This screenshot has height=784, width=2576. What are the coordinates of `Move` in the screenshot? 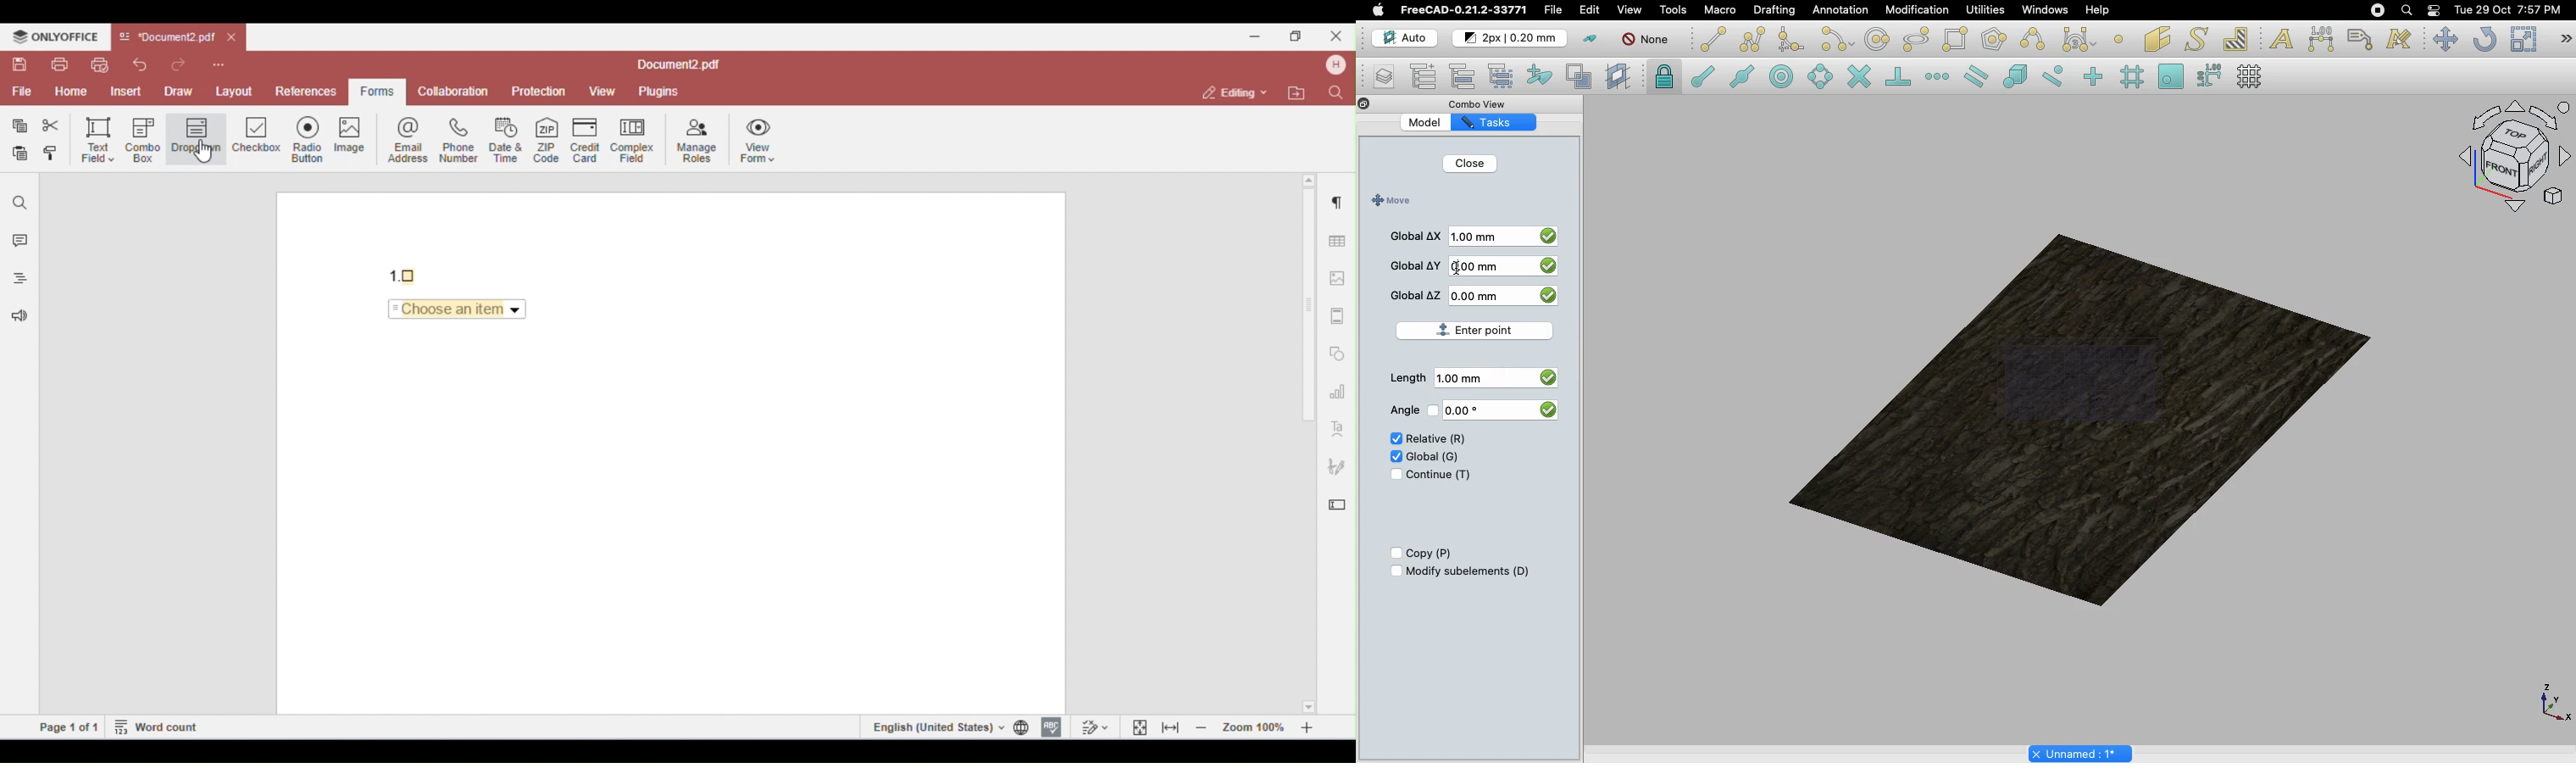 It's located at (1389, 201).